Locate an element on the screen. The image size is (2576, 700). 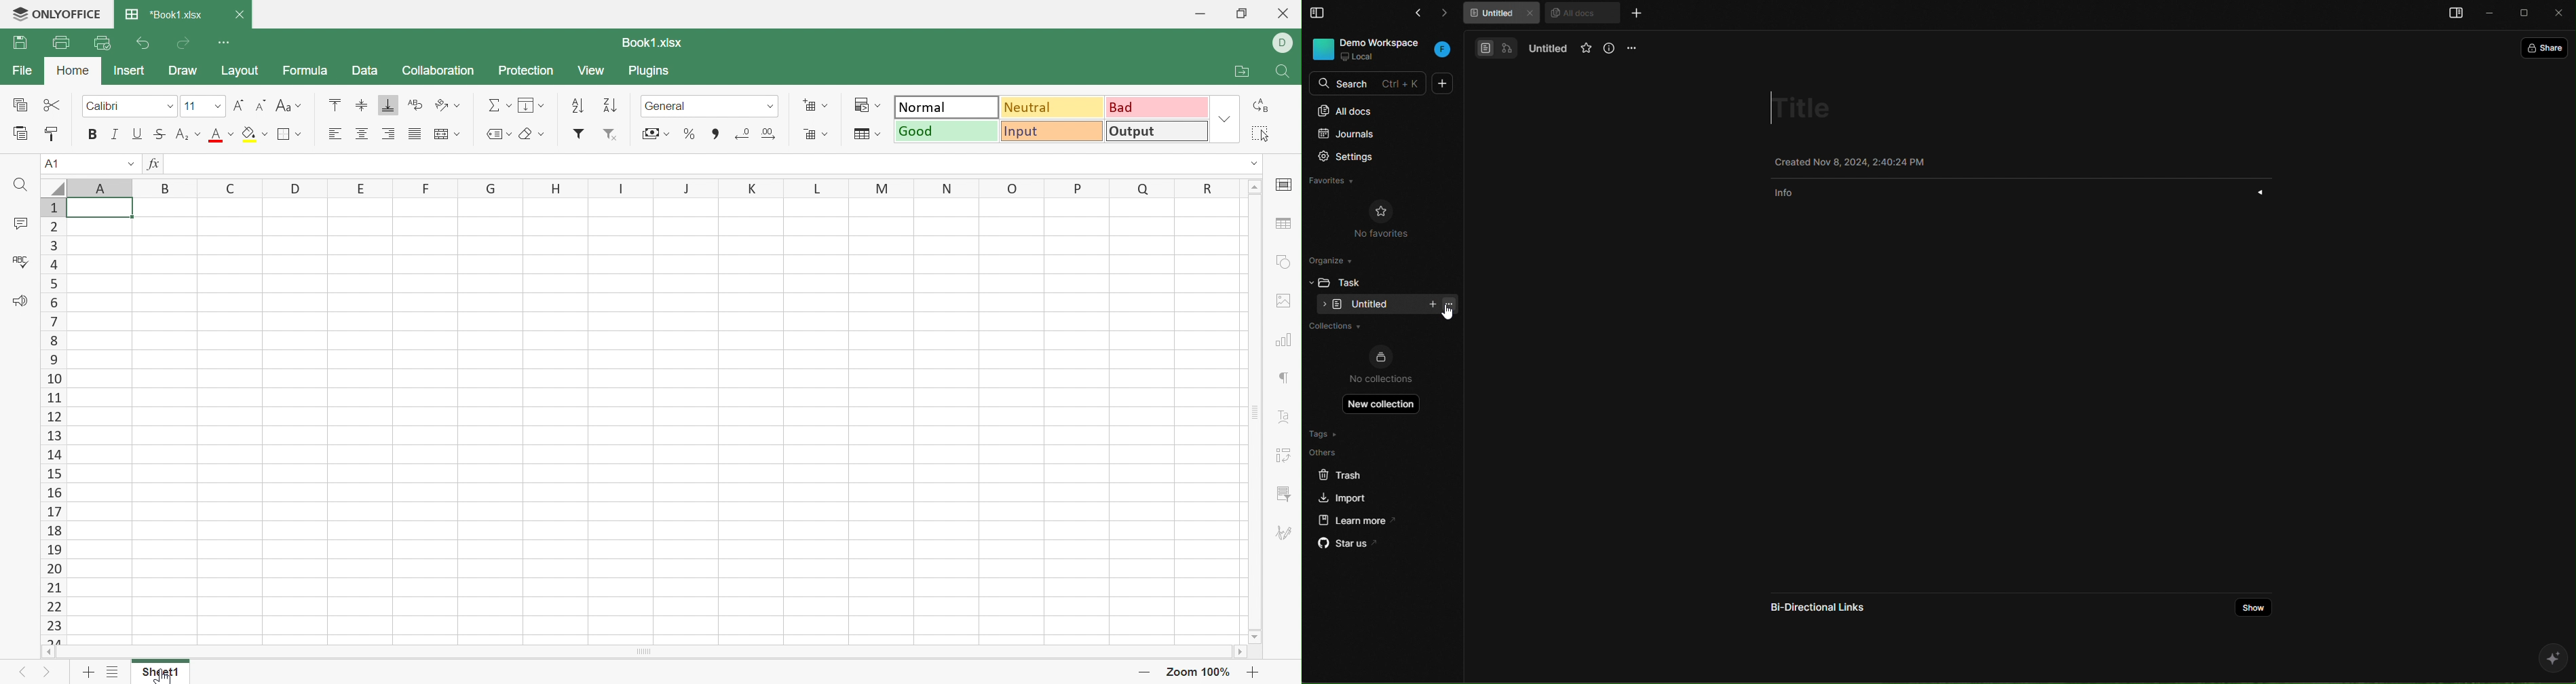
Comma style is located at coordinates (715, 133).